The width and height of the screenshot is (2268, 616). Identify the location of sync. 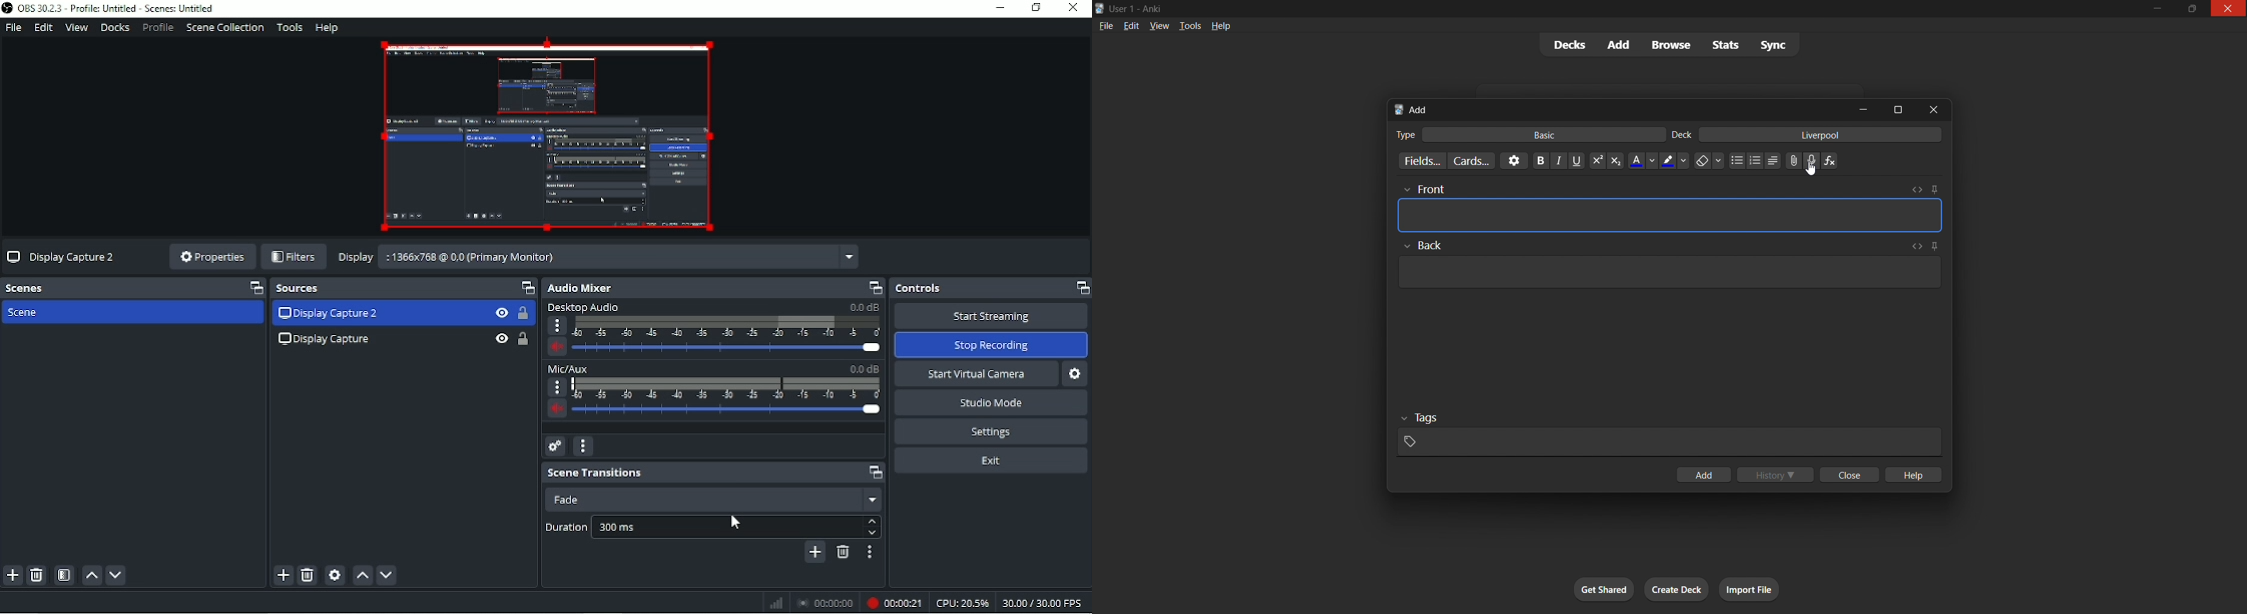
(1775, 45).